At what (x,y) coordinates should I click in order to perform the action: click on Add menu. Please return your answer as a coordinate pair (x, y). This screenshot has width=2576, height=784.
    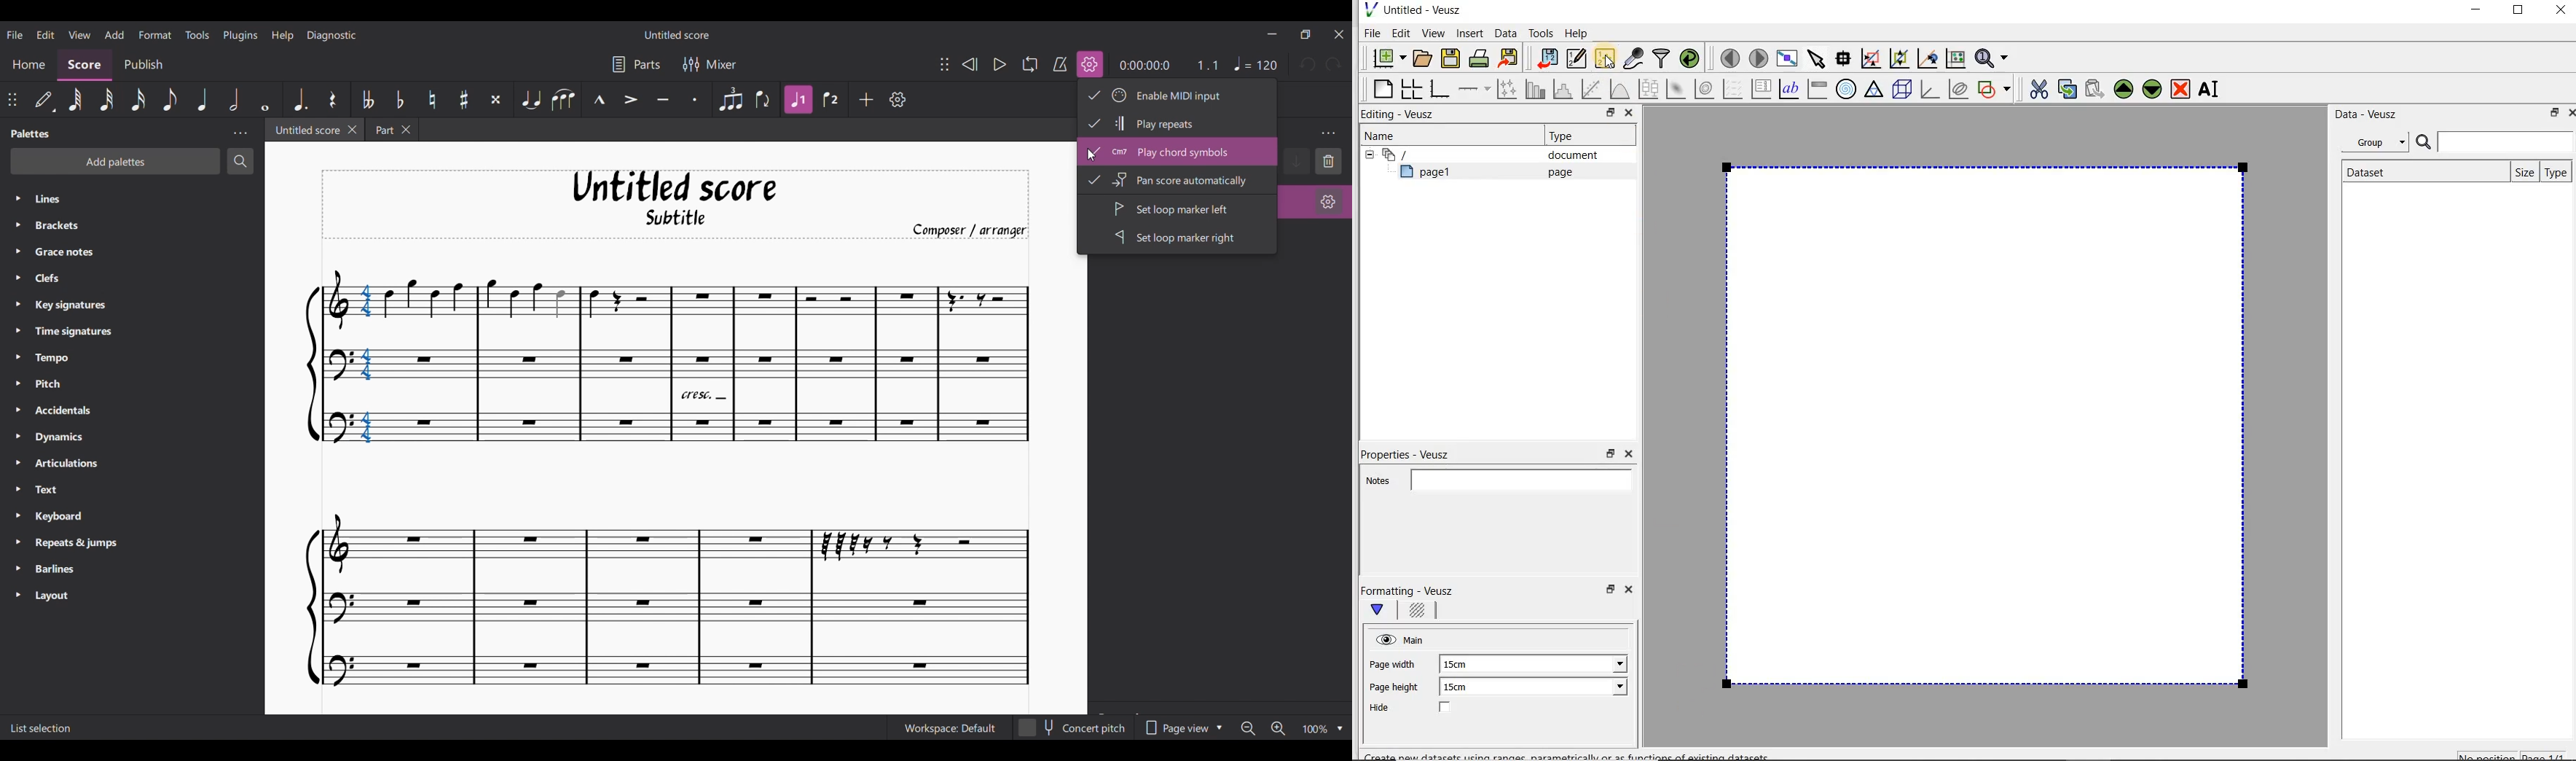
    Looking at the image, I should click on (114, 34).